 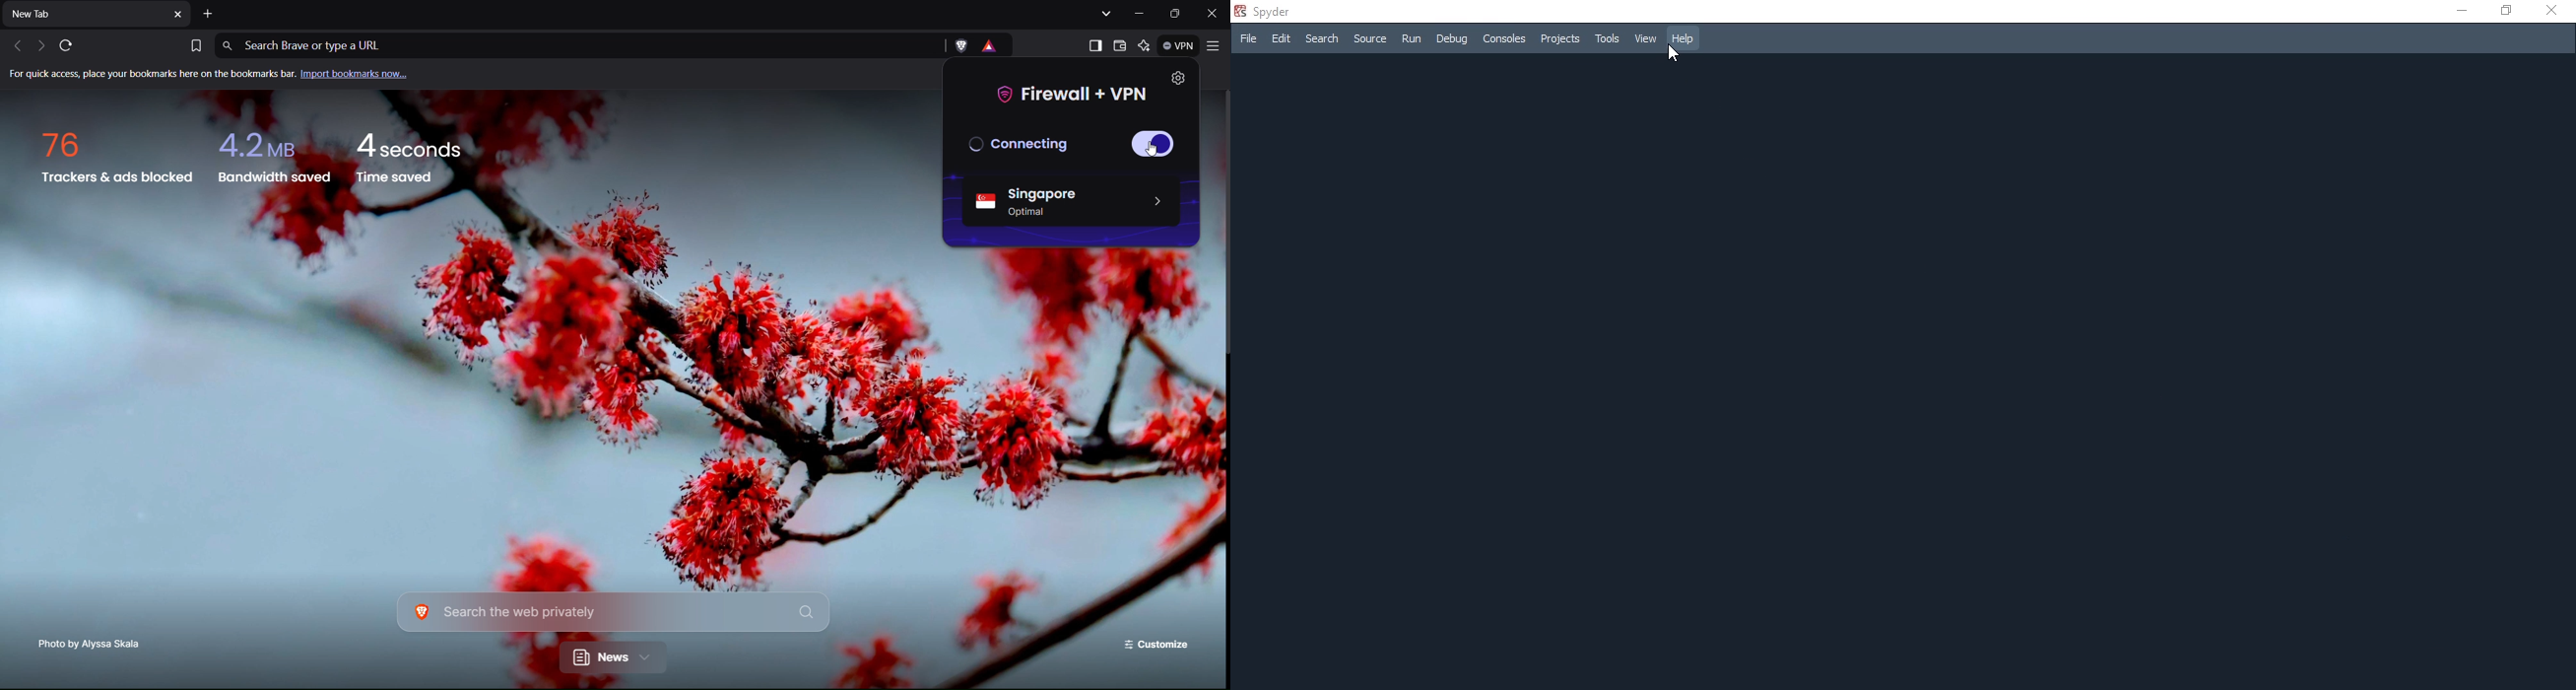 I want to click on Debug, so click(x=1450, y=38).